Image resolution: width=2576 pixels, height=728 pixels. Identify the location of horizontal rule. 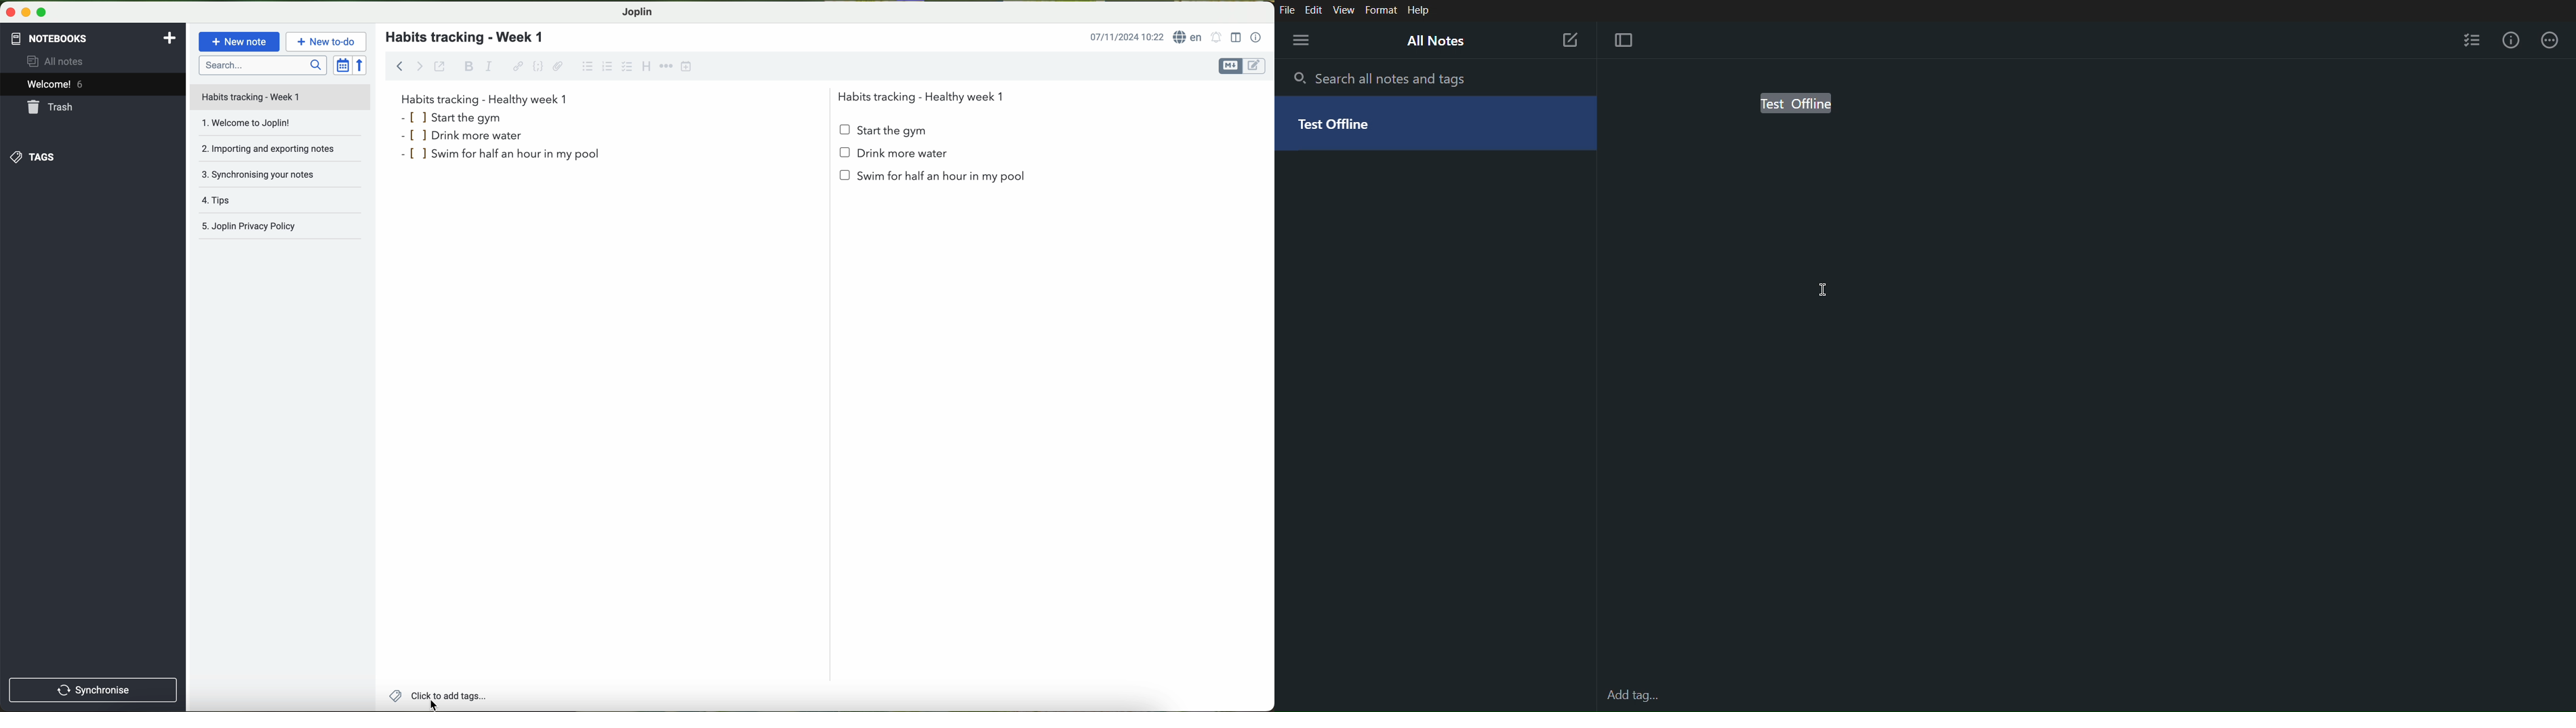
(666, 67).